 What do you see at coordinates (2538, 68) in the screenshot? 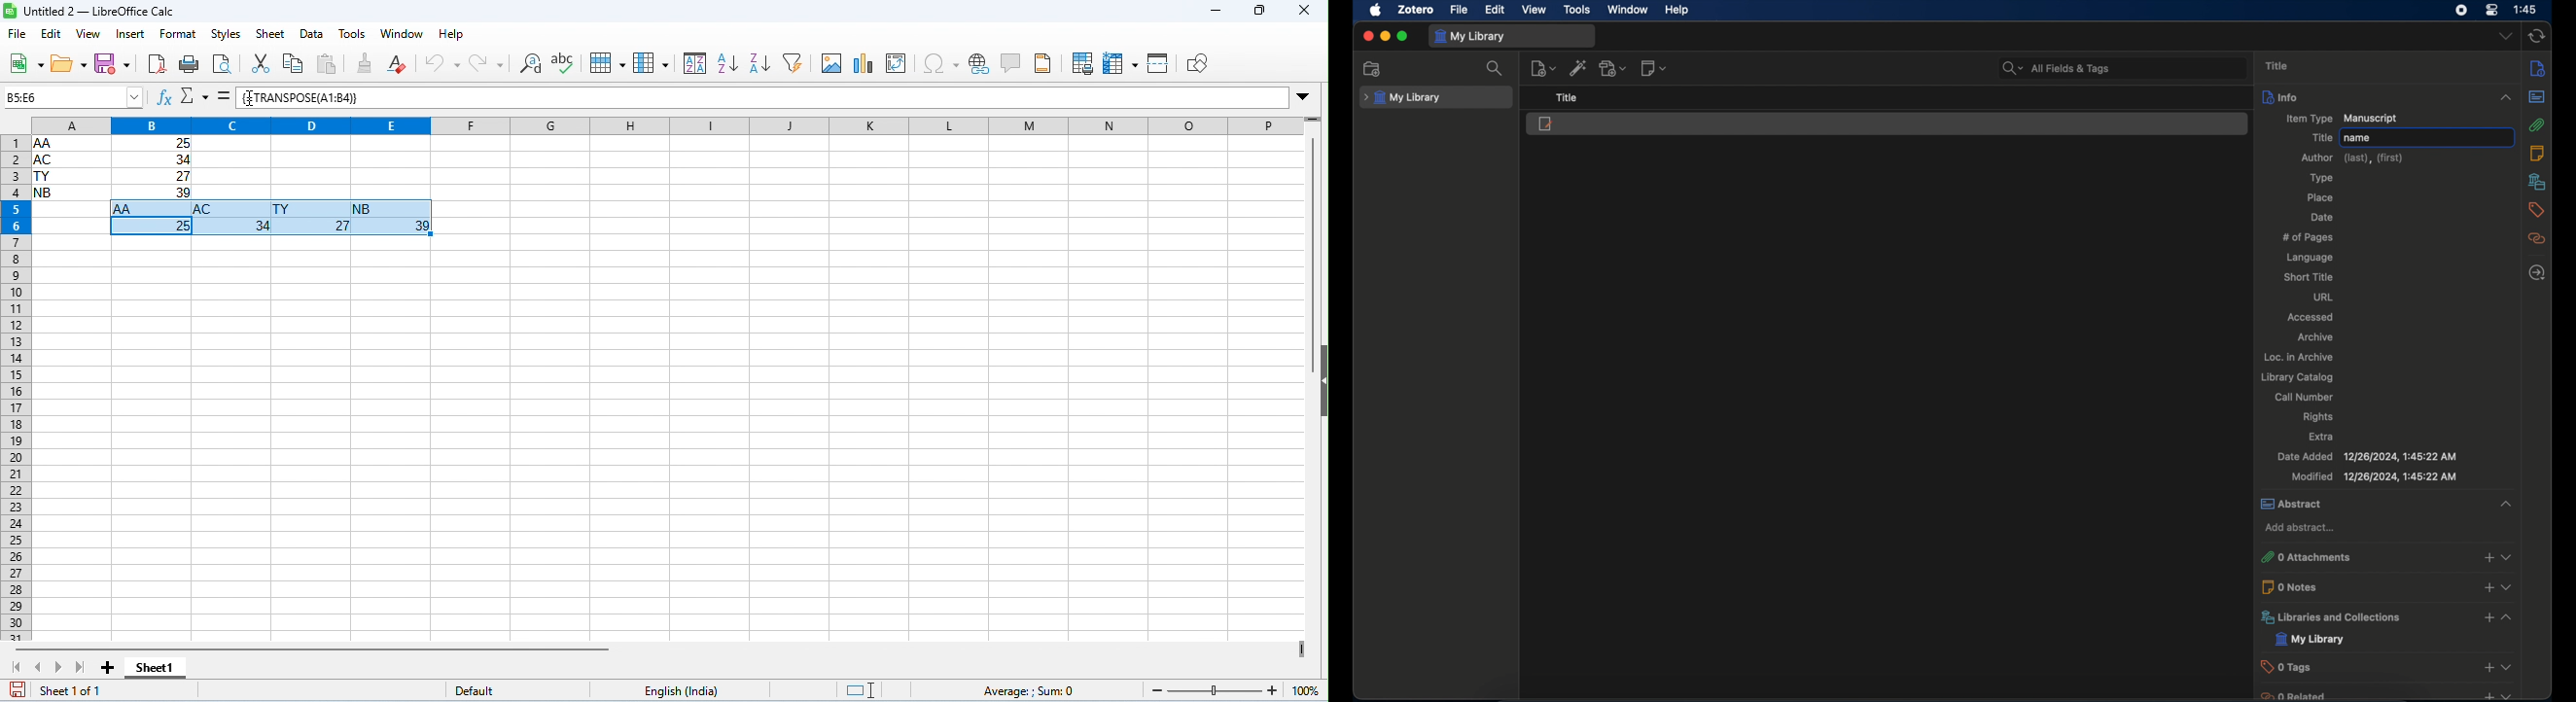
I see `info` at bounding box center [2538, 68].